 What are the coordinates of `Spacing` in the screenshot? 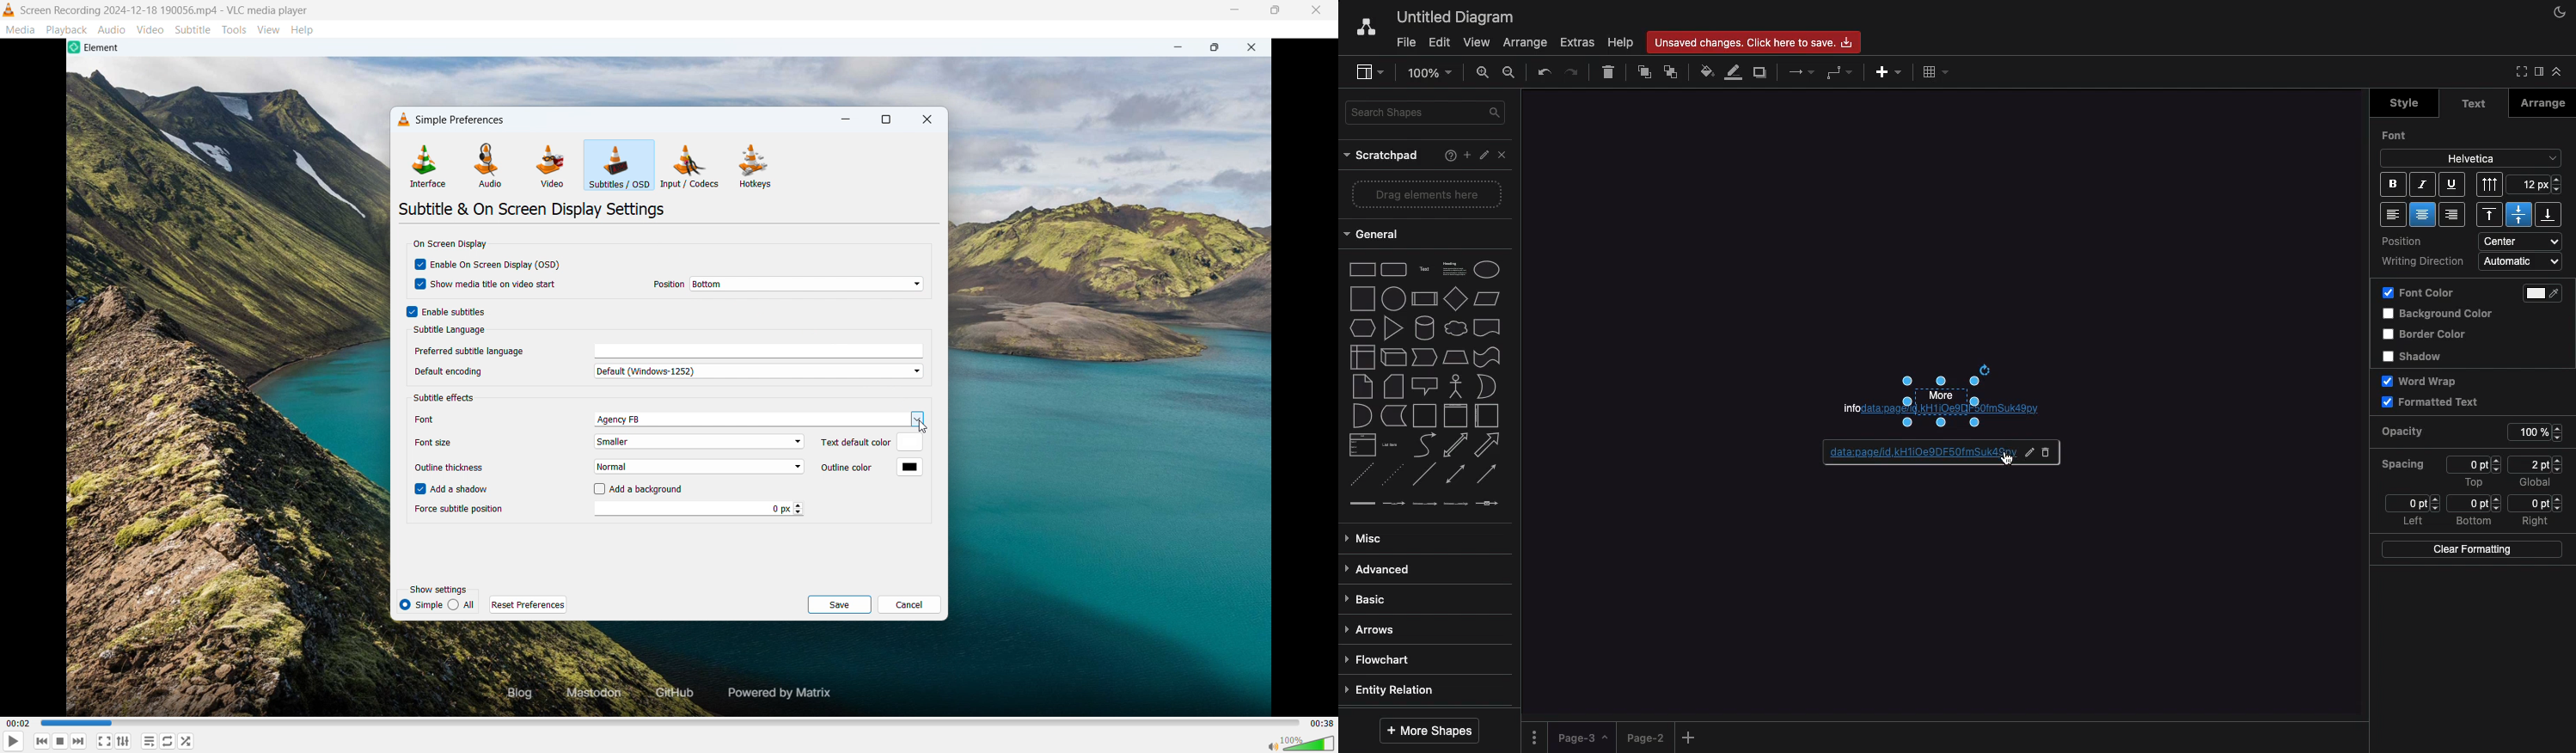 It's located at (2404, 463).